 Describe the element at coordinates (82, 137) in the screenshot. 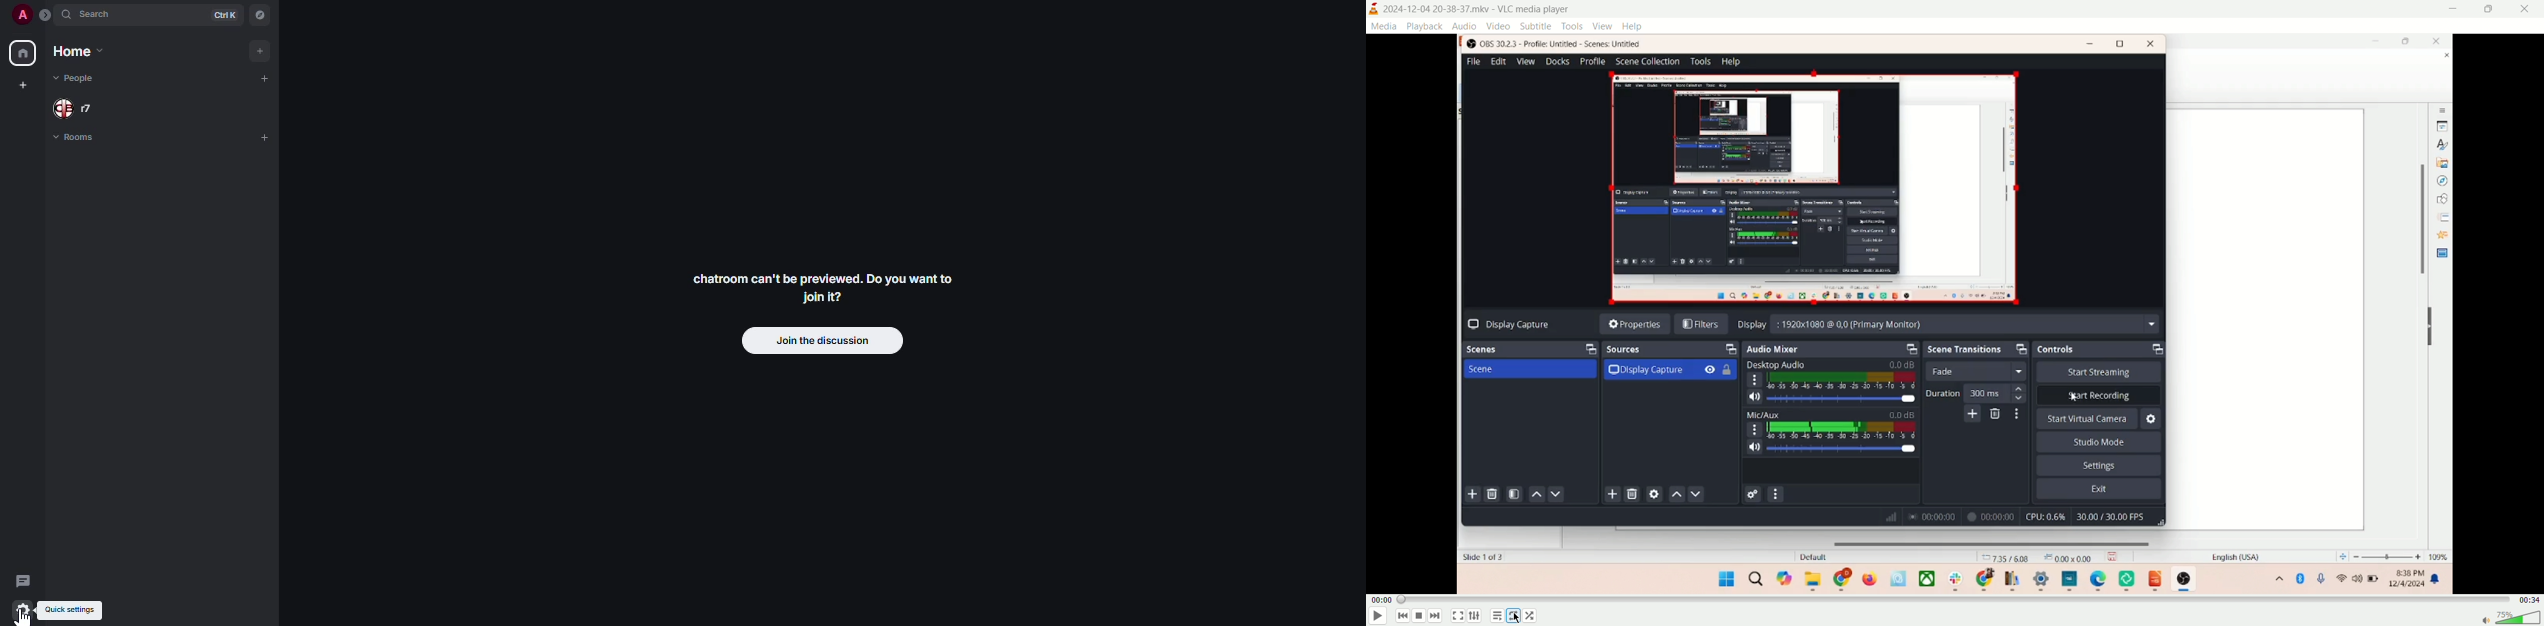

I see `rooms` at that location.